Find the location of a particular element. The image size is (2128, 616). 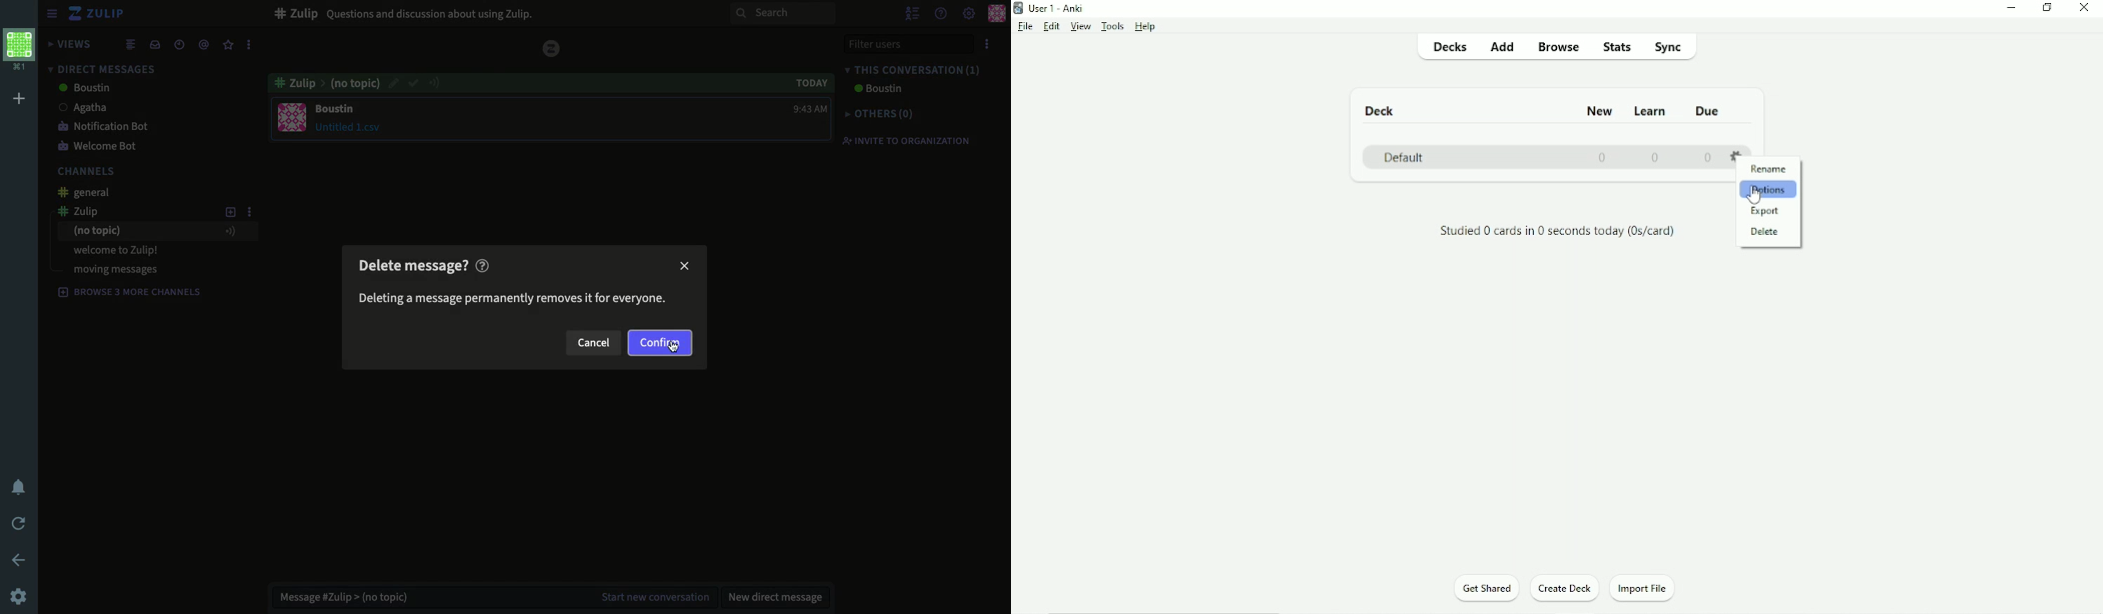

Browse is located at coordinates (1560, 46).